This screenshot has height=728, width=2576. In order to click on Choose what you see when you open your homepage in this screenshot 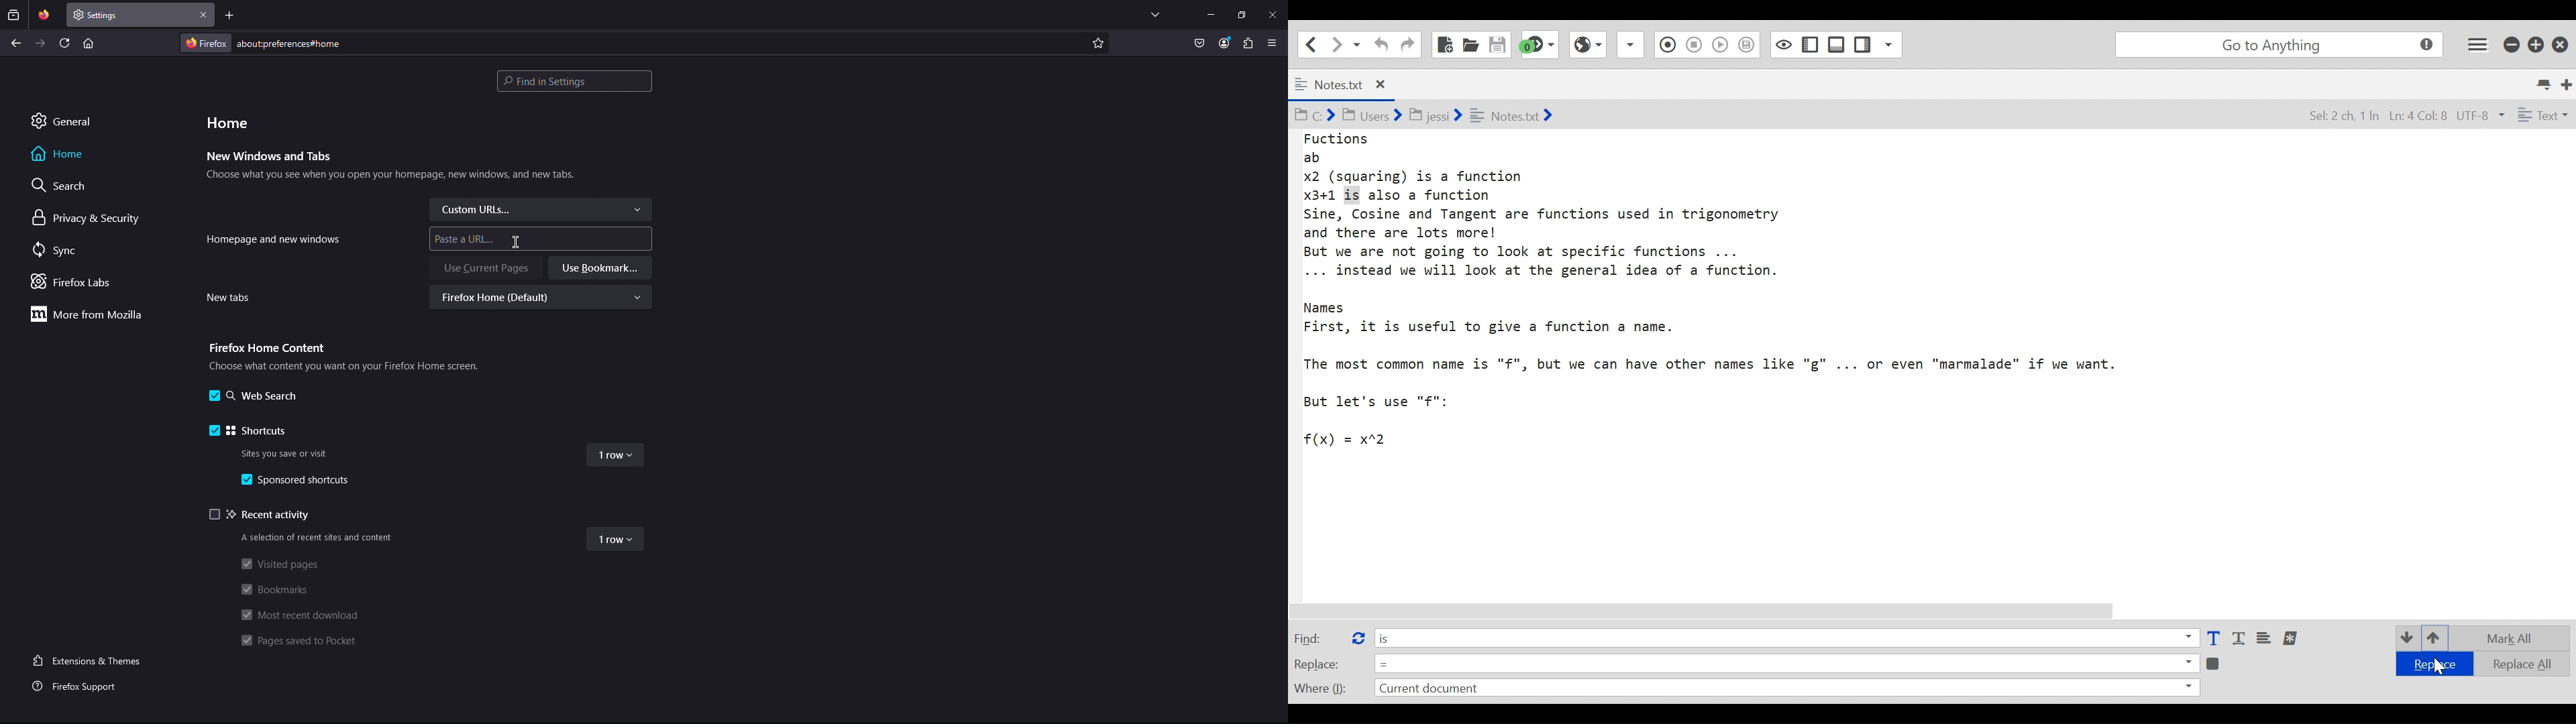, I will do `click(390, 177)`.